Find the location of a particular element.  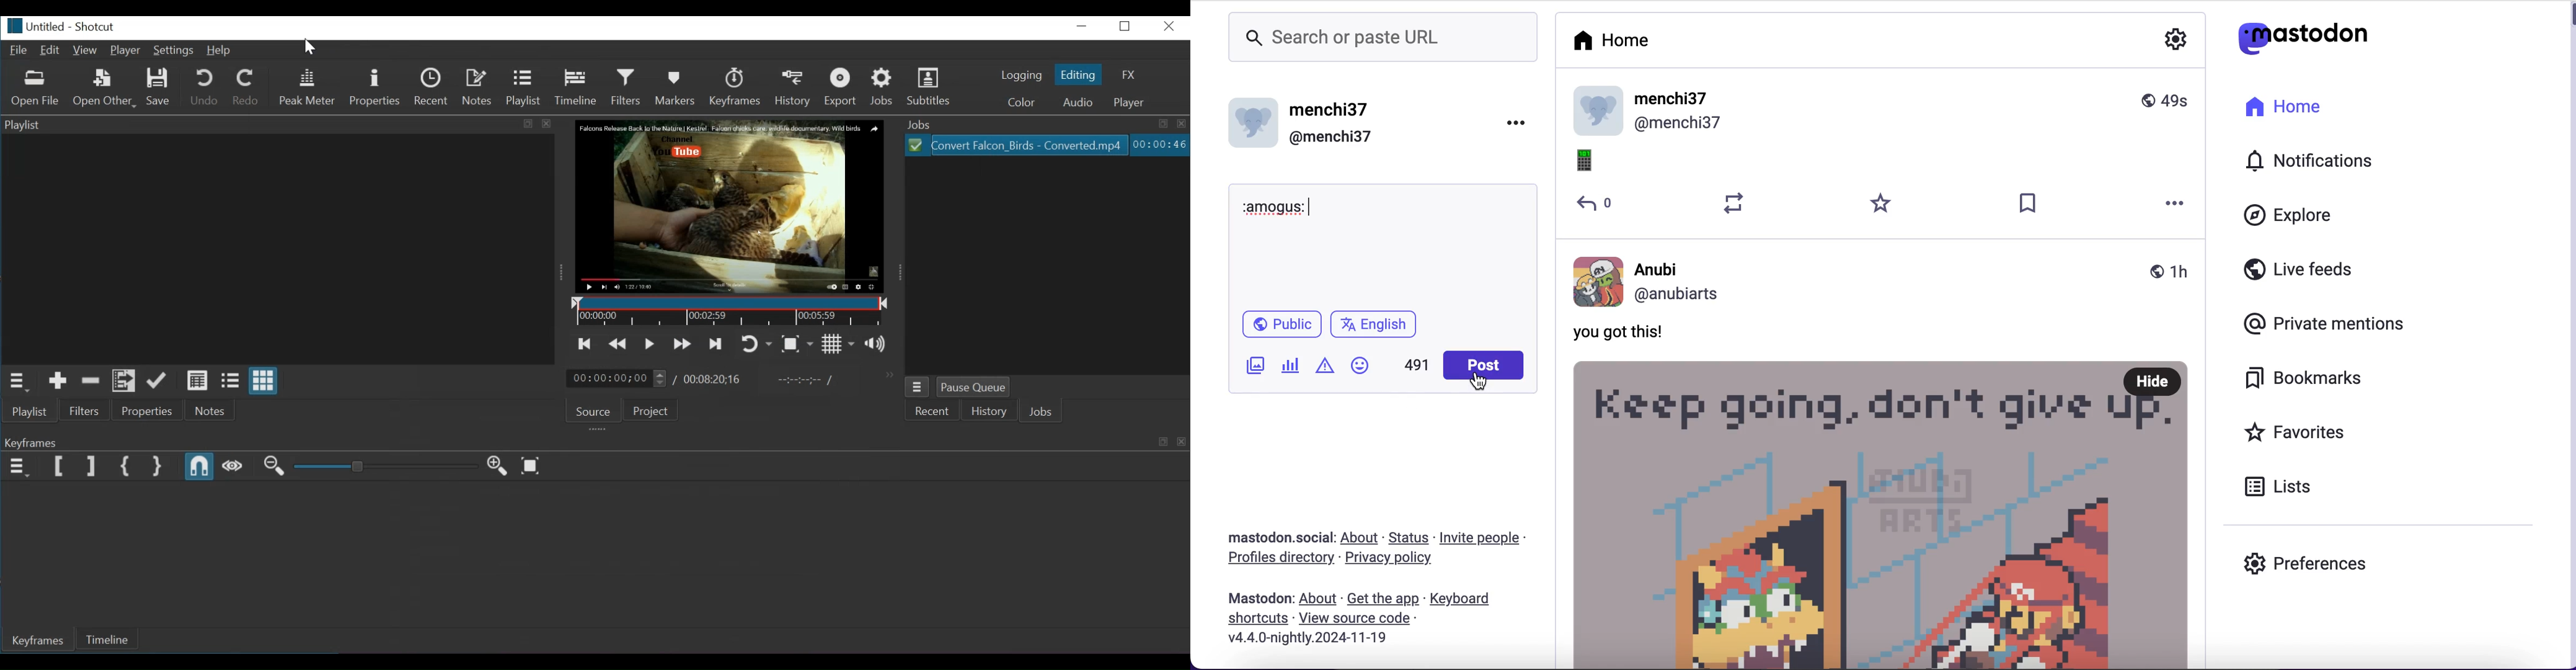

Filter is located at coordinates (85, 411).